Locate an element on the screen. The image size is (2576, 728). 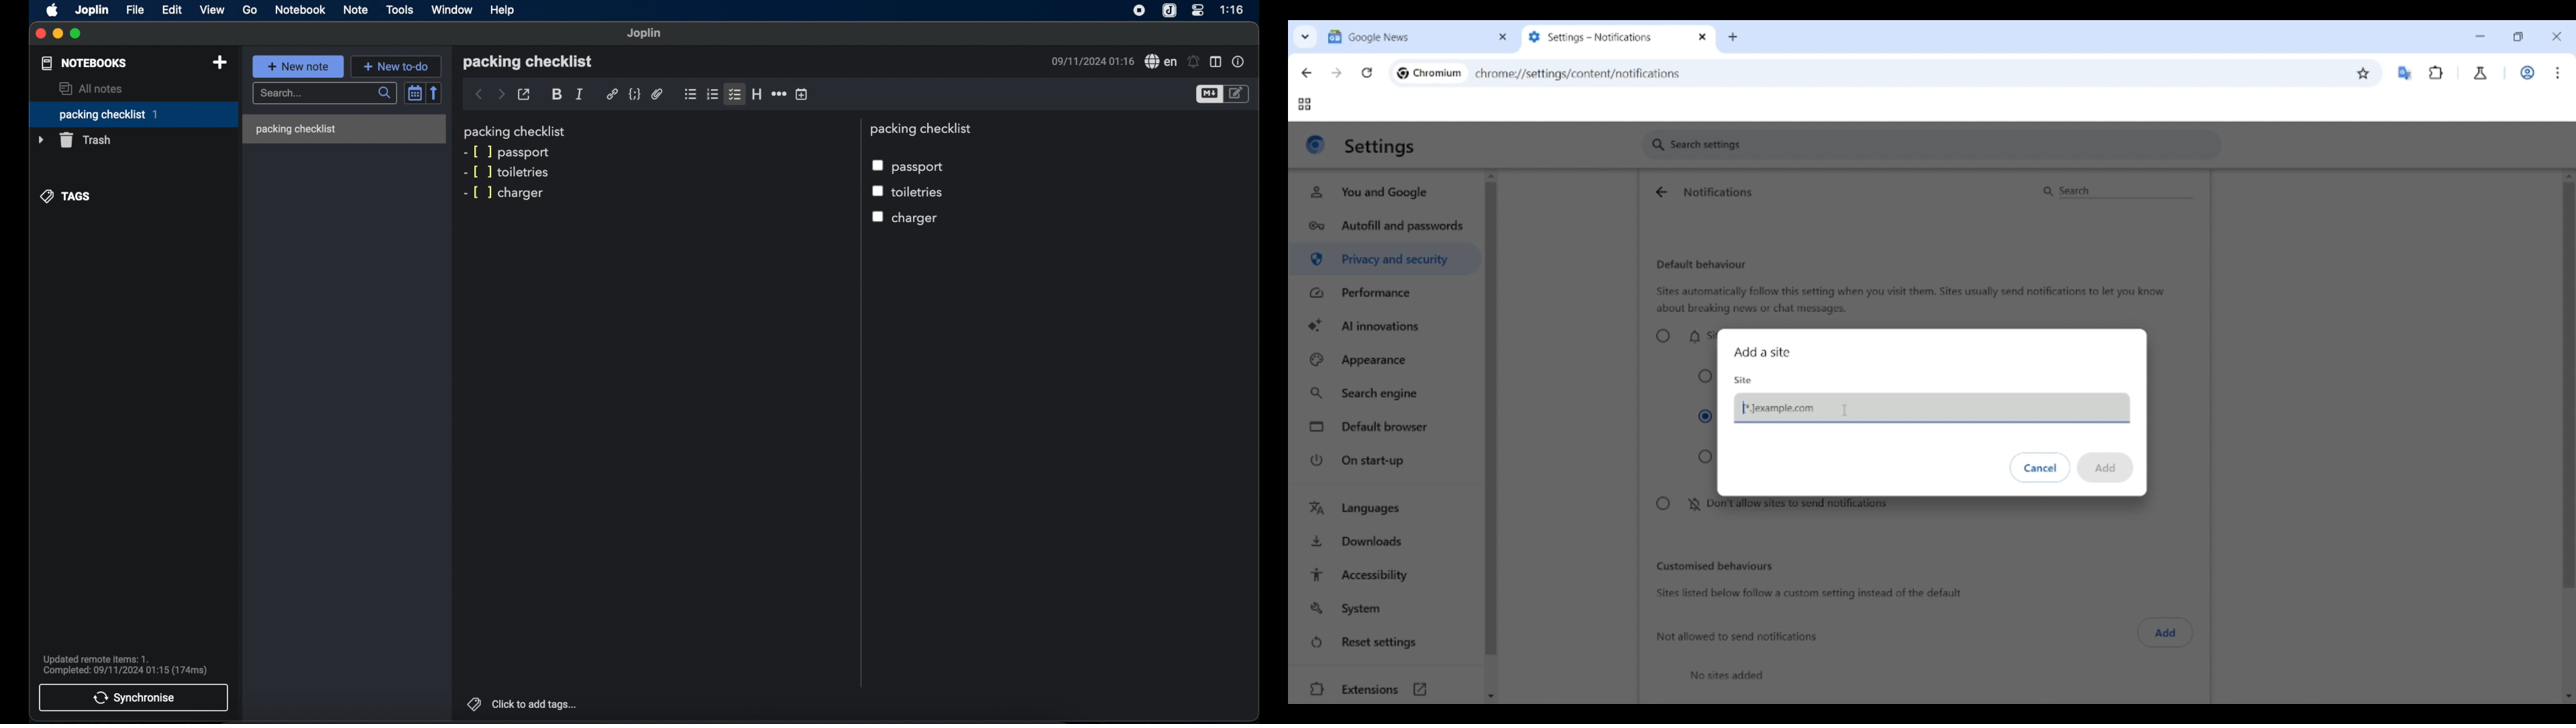
Close interface is located at coordinates (2557, 36).